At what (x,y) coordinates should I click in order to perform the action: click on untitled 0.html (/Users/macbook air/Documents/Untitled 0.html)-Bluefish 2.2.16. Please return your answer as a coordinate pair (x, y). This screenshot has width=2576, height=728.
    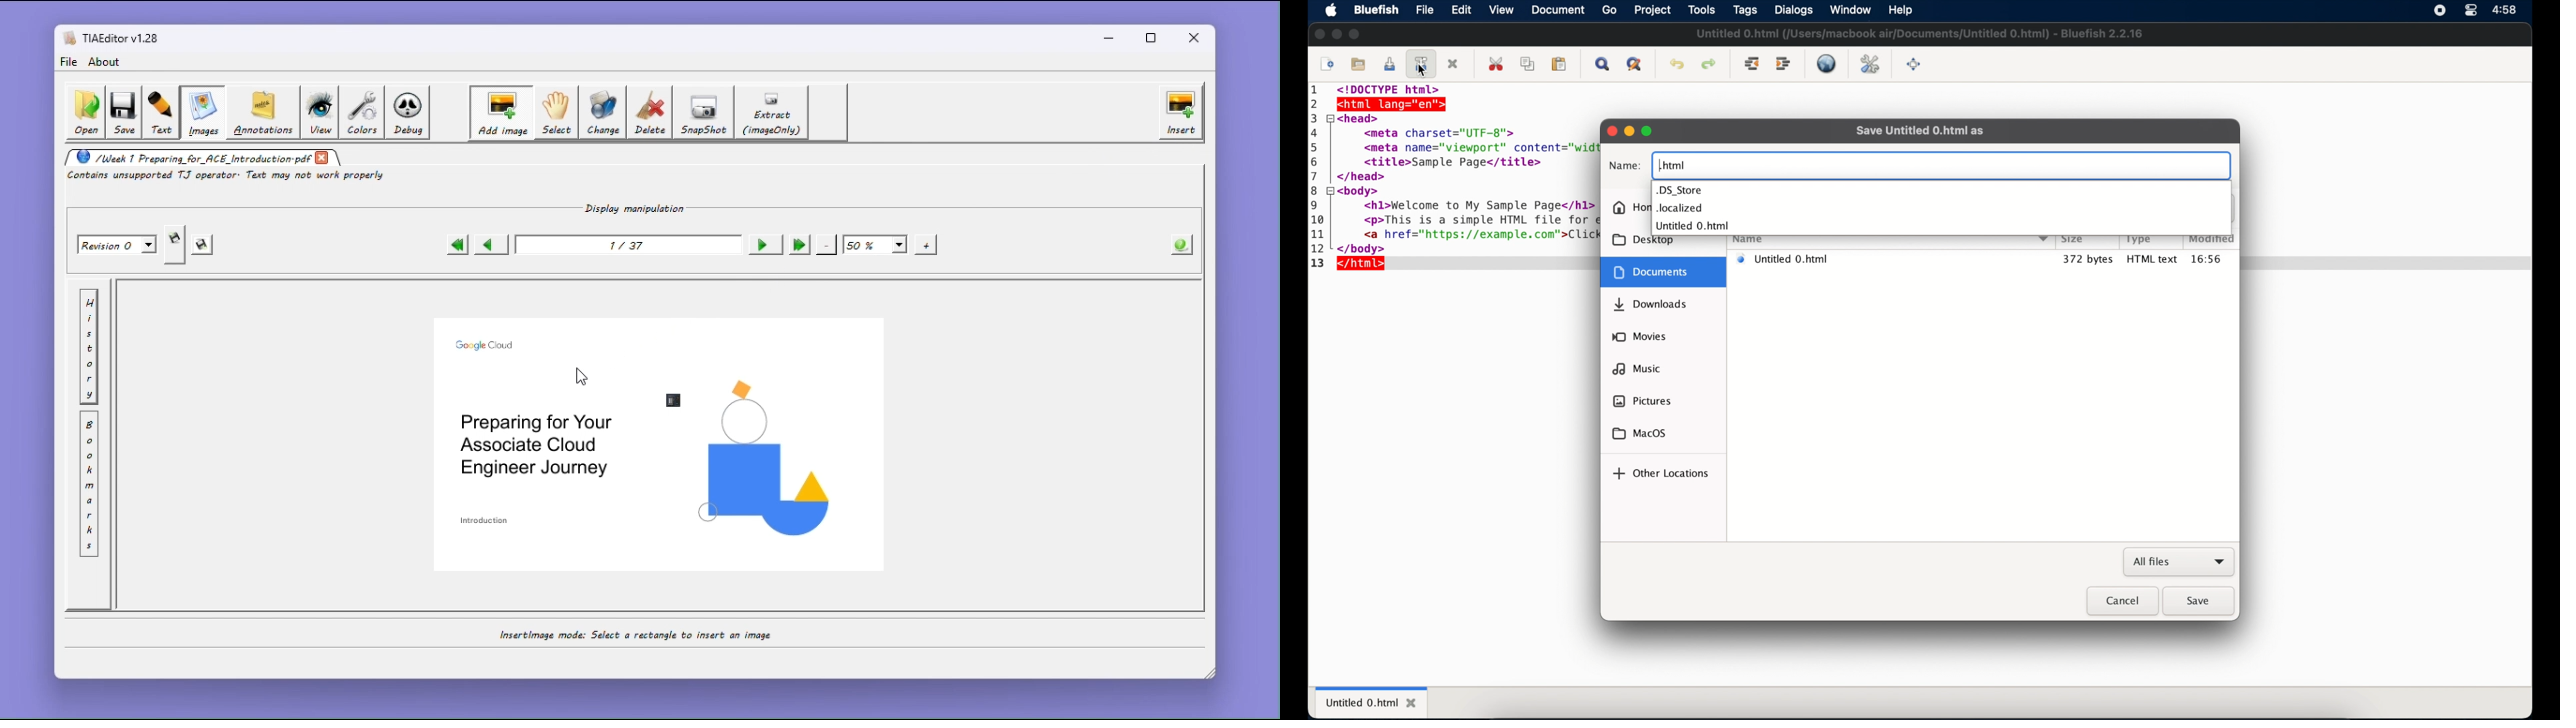
    Looking at the image, I should click on (1925, 33).